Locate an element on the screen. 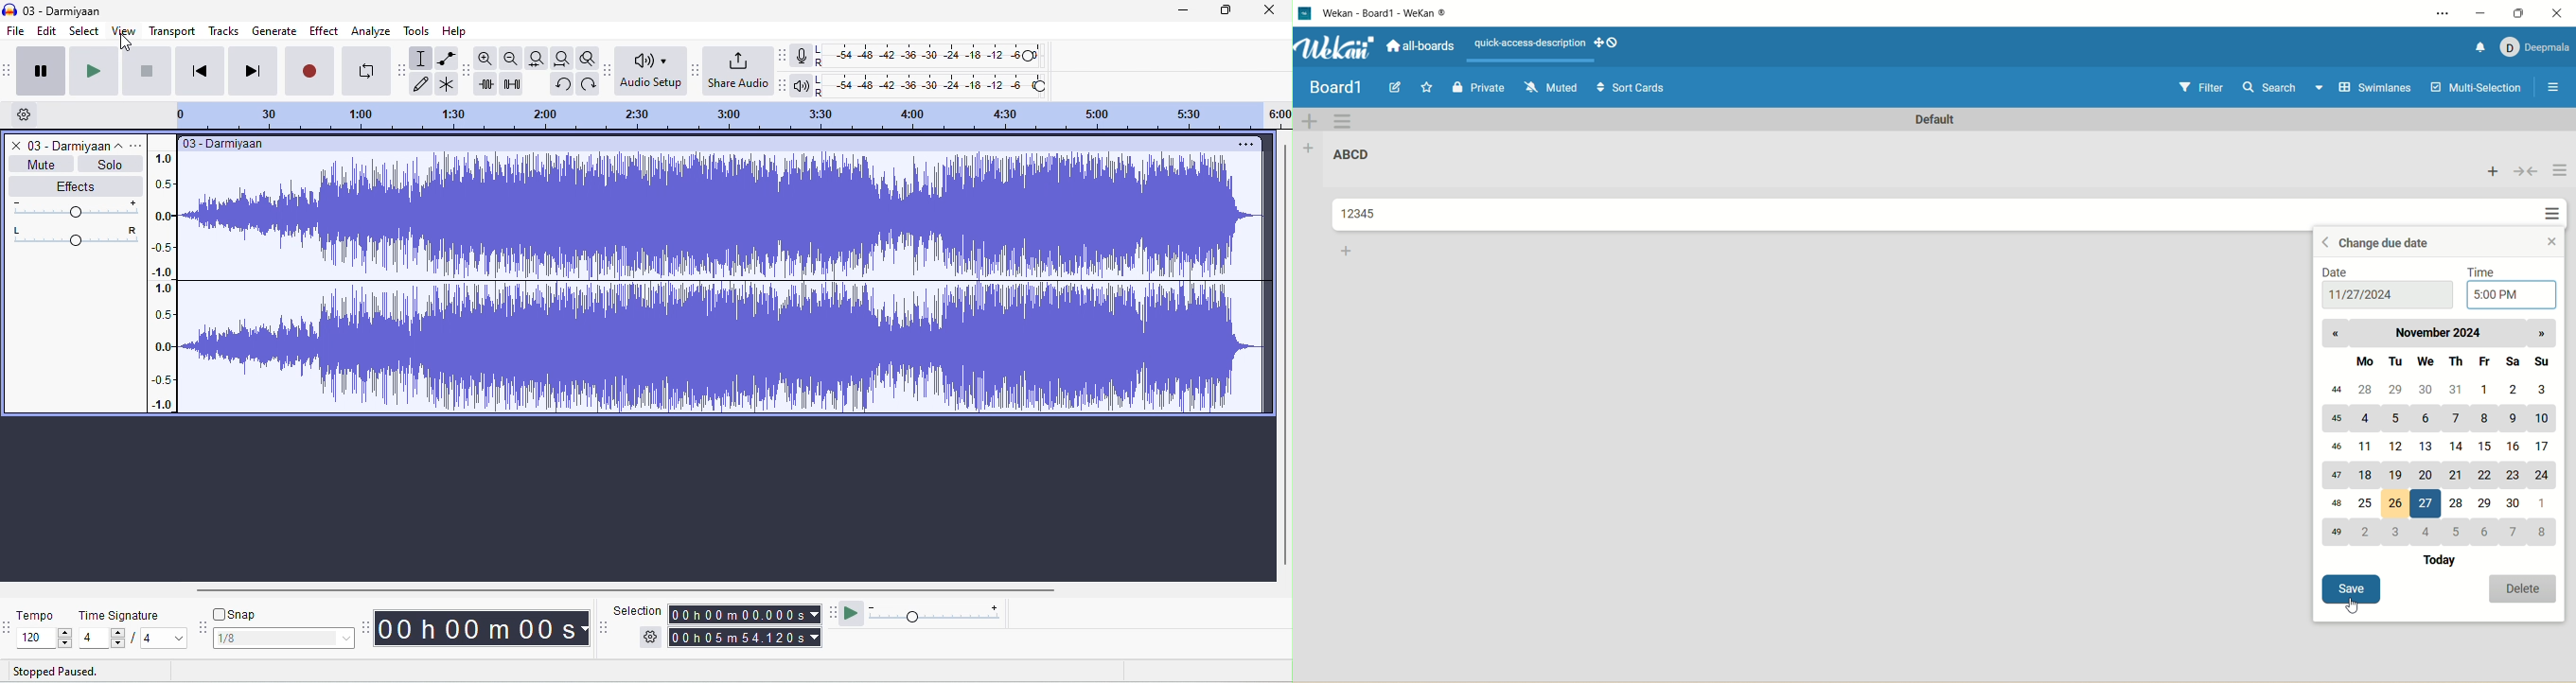  title is located at coordinates (1386, 17).